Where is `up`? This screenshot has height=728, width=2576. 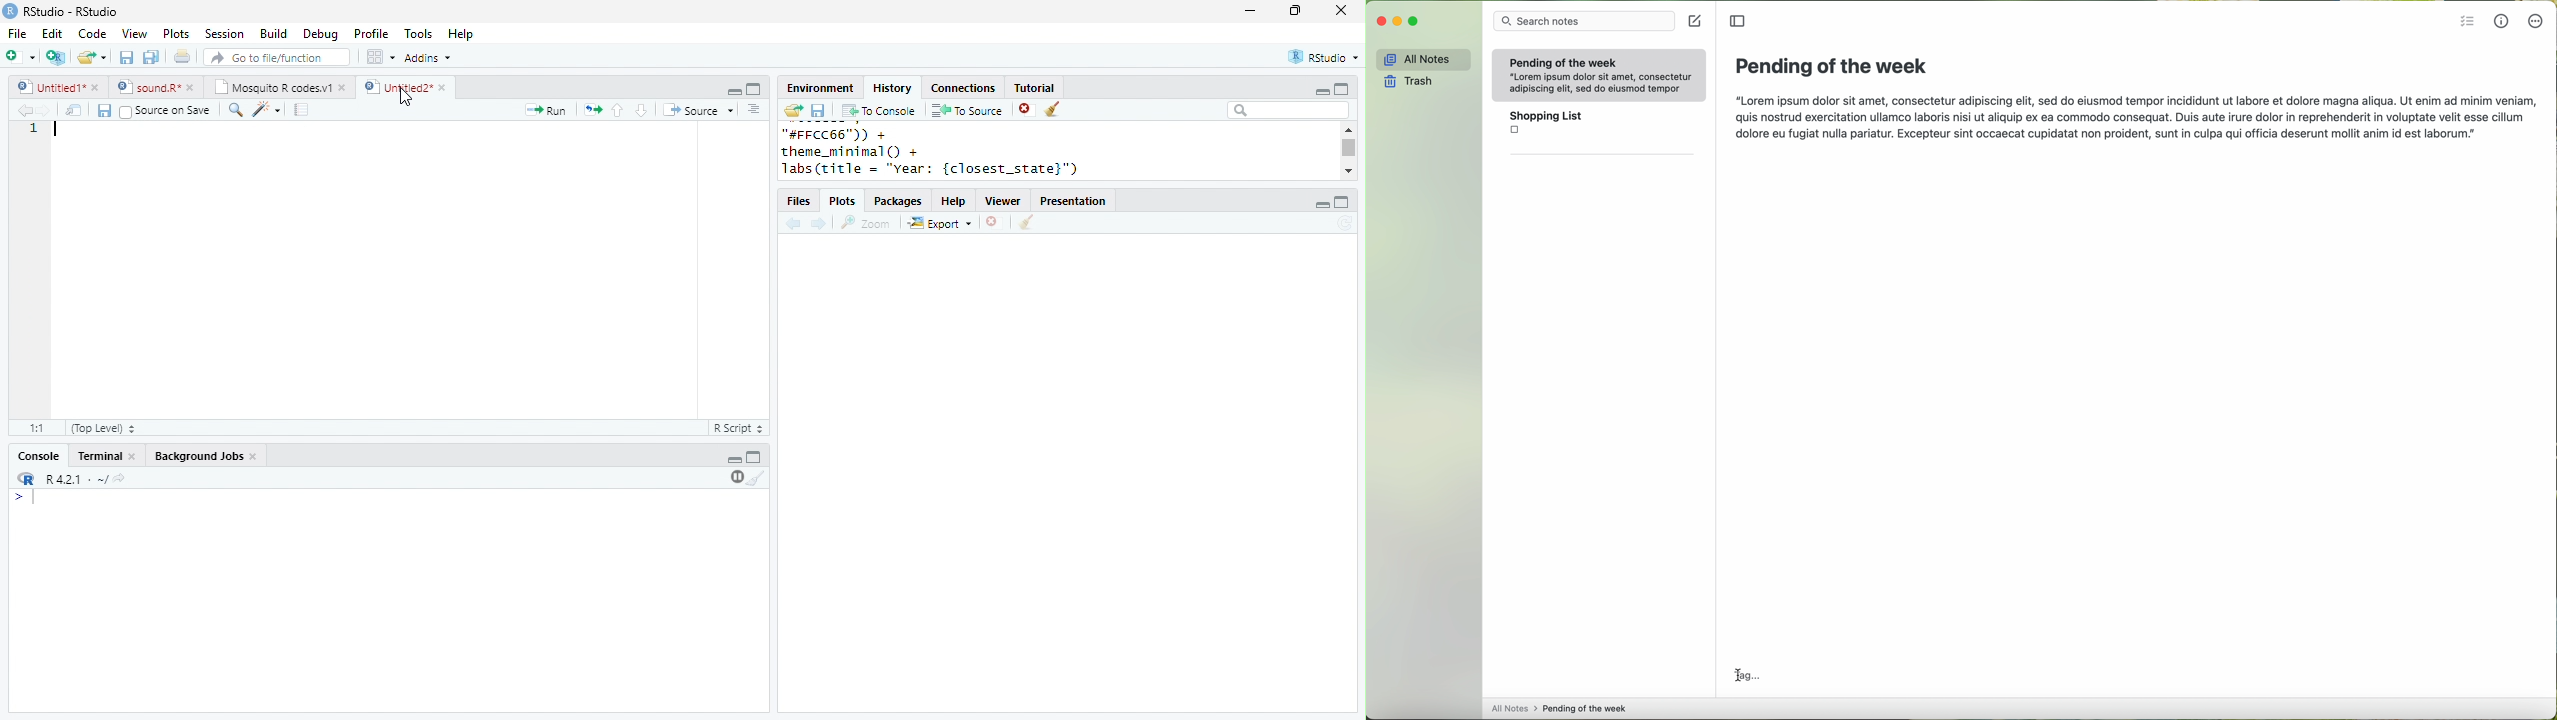
up is located at coordinates (618, 111).